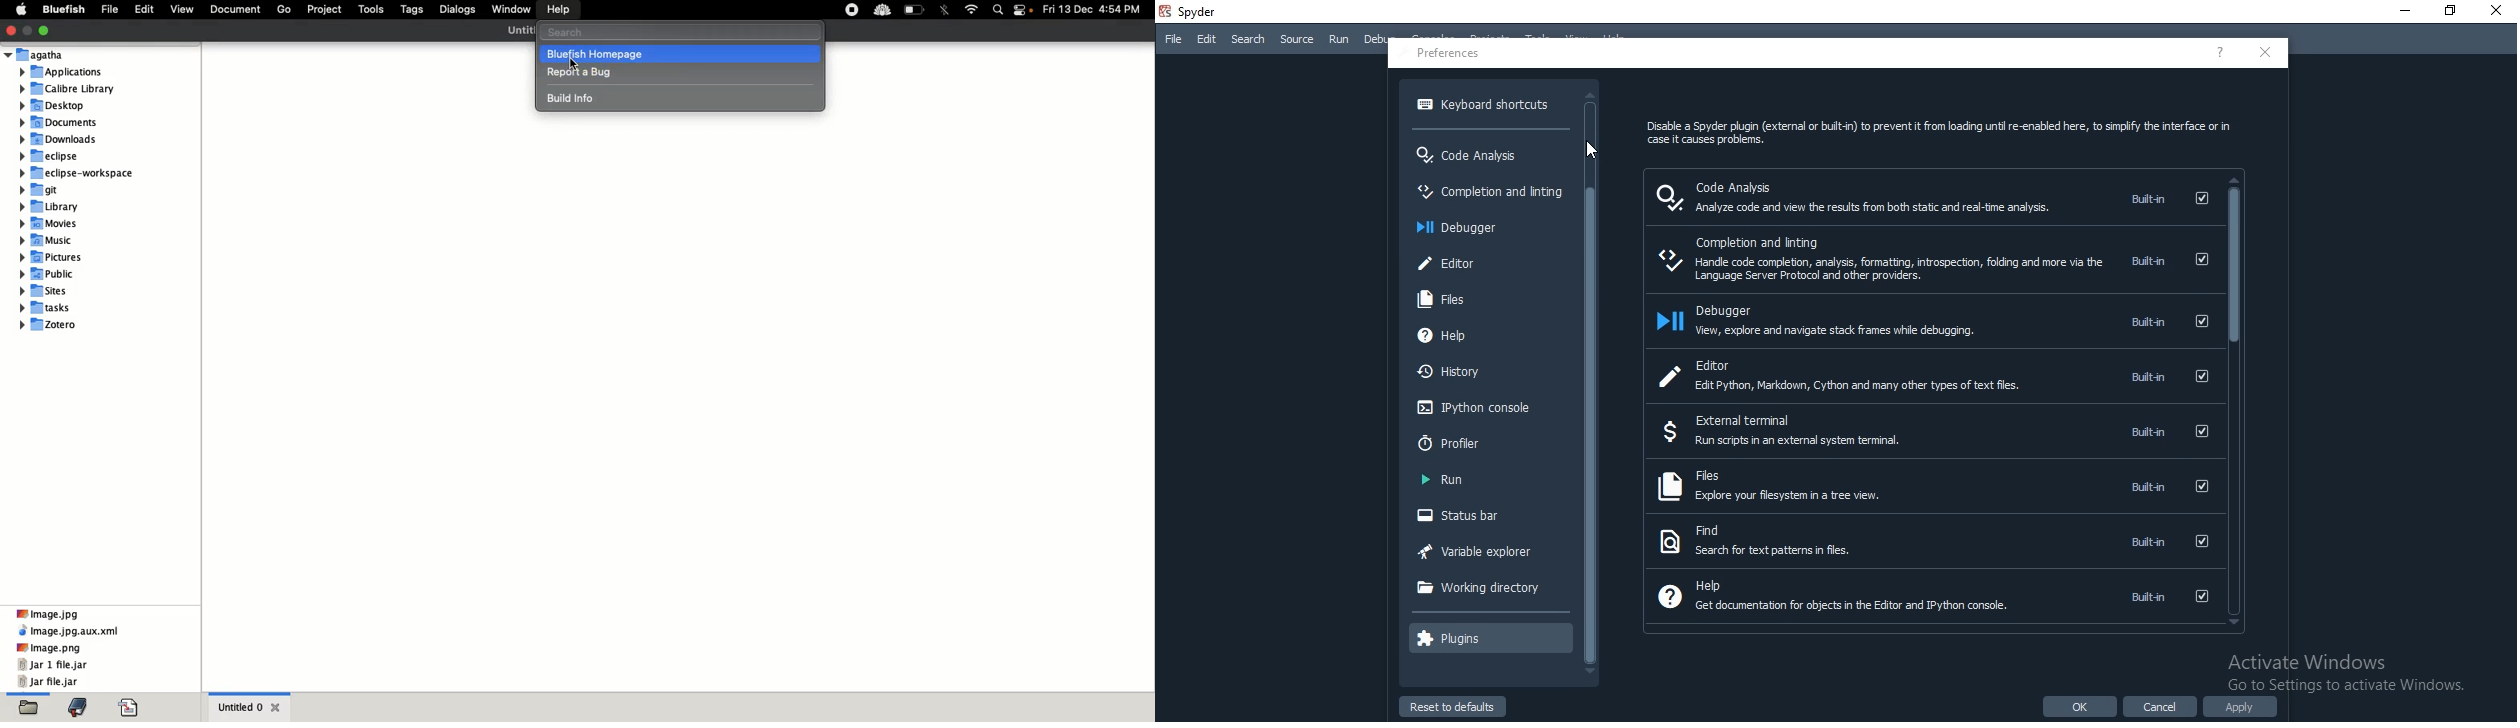 This screenshot has width=2520, height=728. I want to click on sites, so click(49, 290).